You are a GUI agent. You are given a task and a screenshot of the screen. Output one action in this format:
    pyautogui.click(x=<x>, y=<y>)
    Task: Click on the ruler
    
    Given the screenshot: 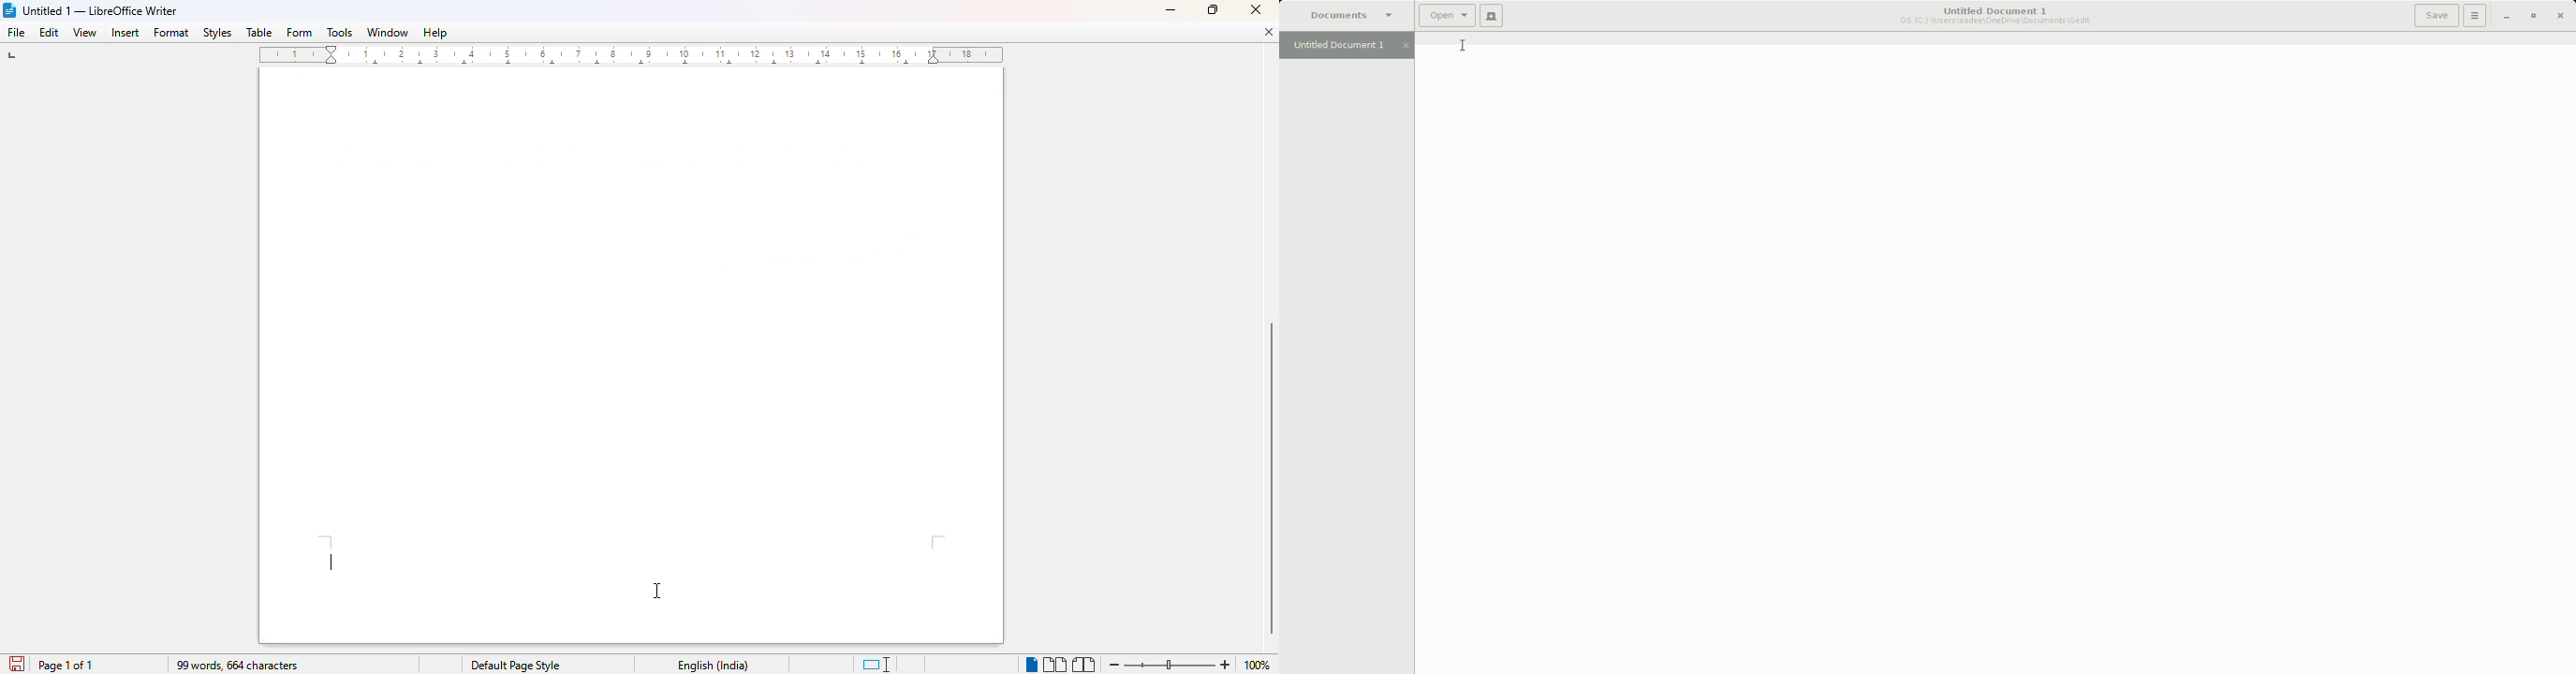 What is the action you would take?
    pyautogui.click(x=634, y=56)
    